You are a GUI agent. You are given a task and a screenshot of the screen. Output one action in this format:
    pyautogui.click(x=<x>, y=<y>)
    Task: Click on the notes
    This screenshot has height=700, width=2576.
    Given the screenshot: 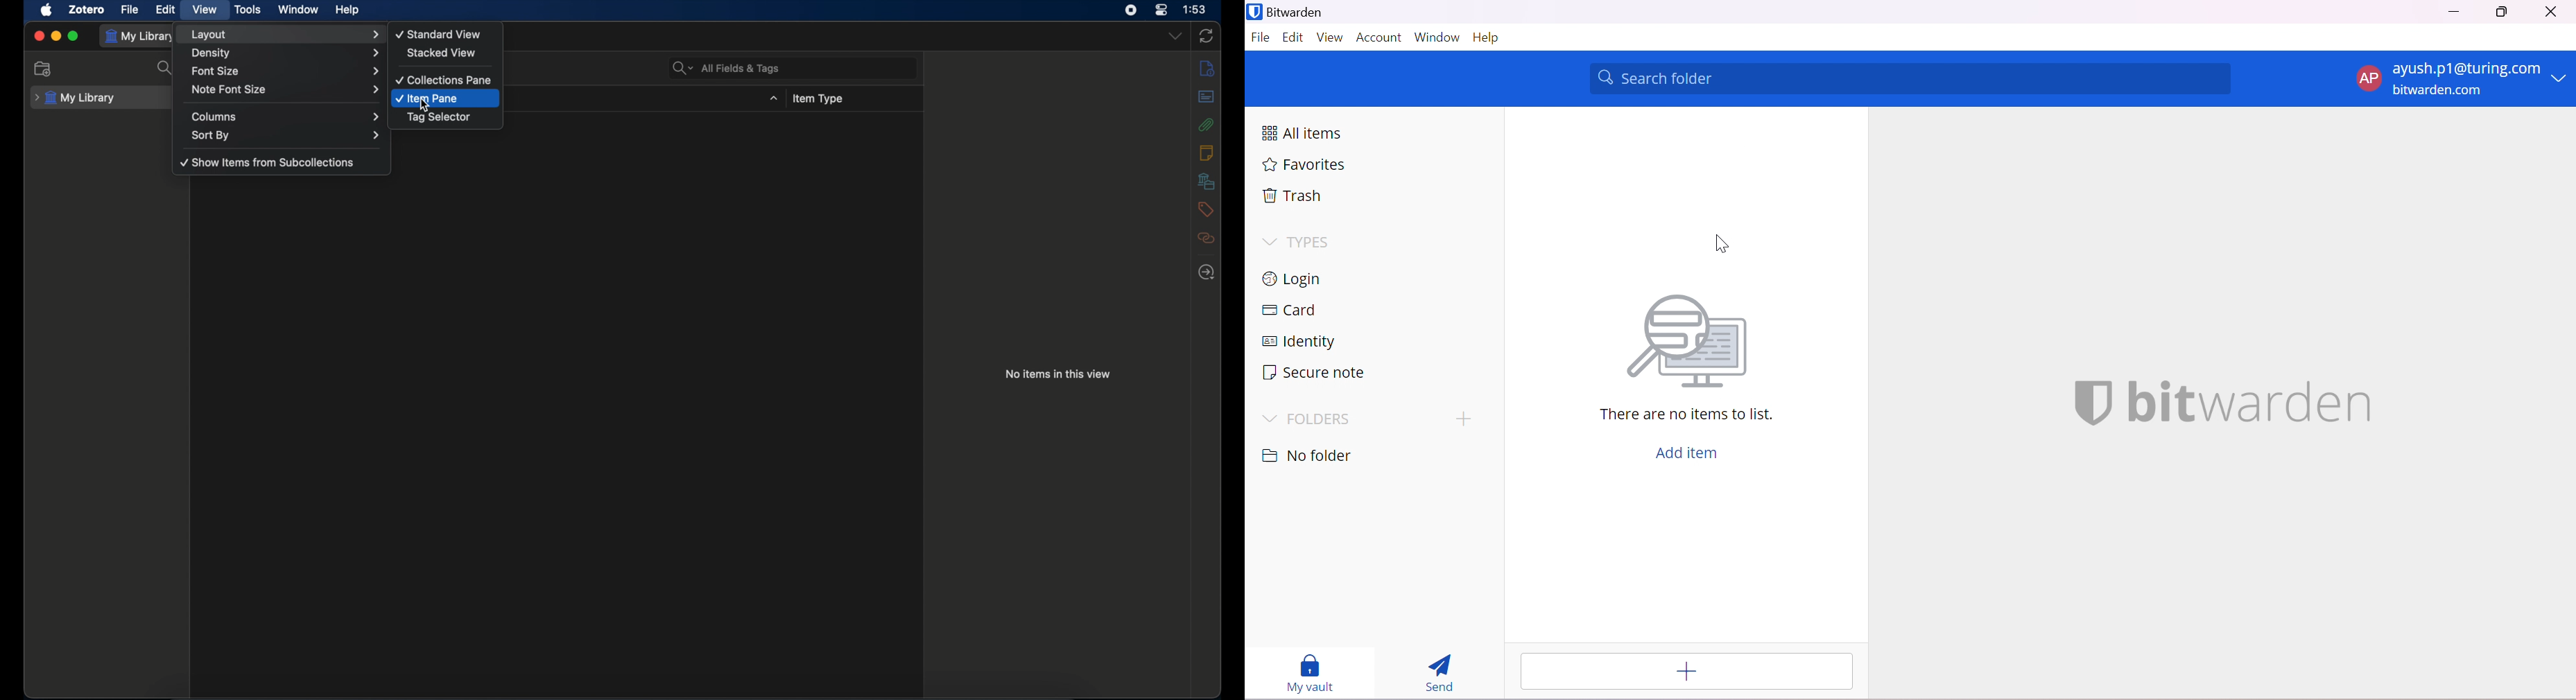 What is the action you would take?
    pyautogui.click(x=1206, y=152)
    